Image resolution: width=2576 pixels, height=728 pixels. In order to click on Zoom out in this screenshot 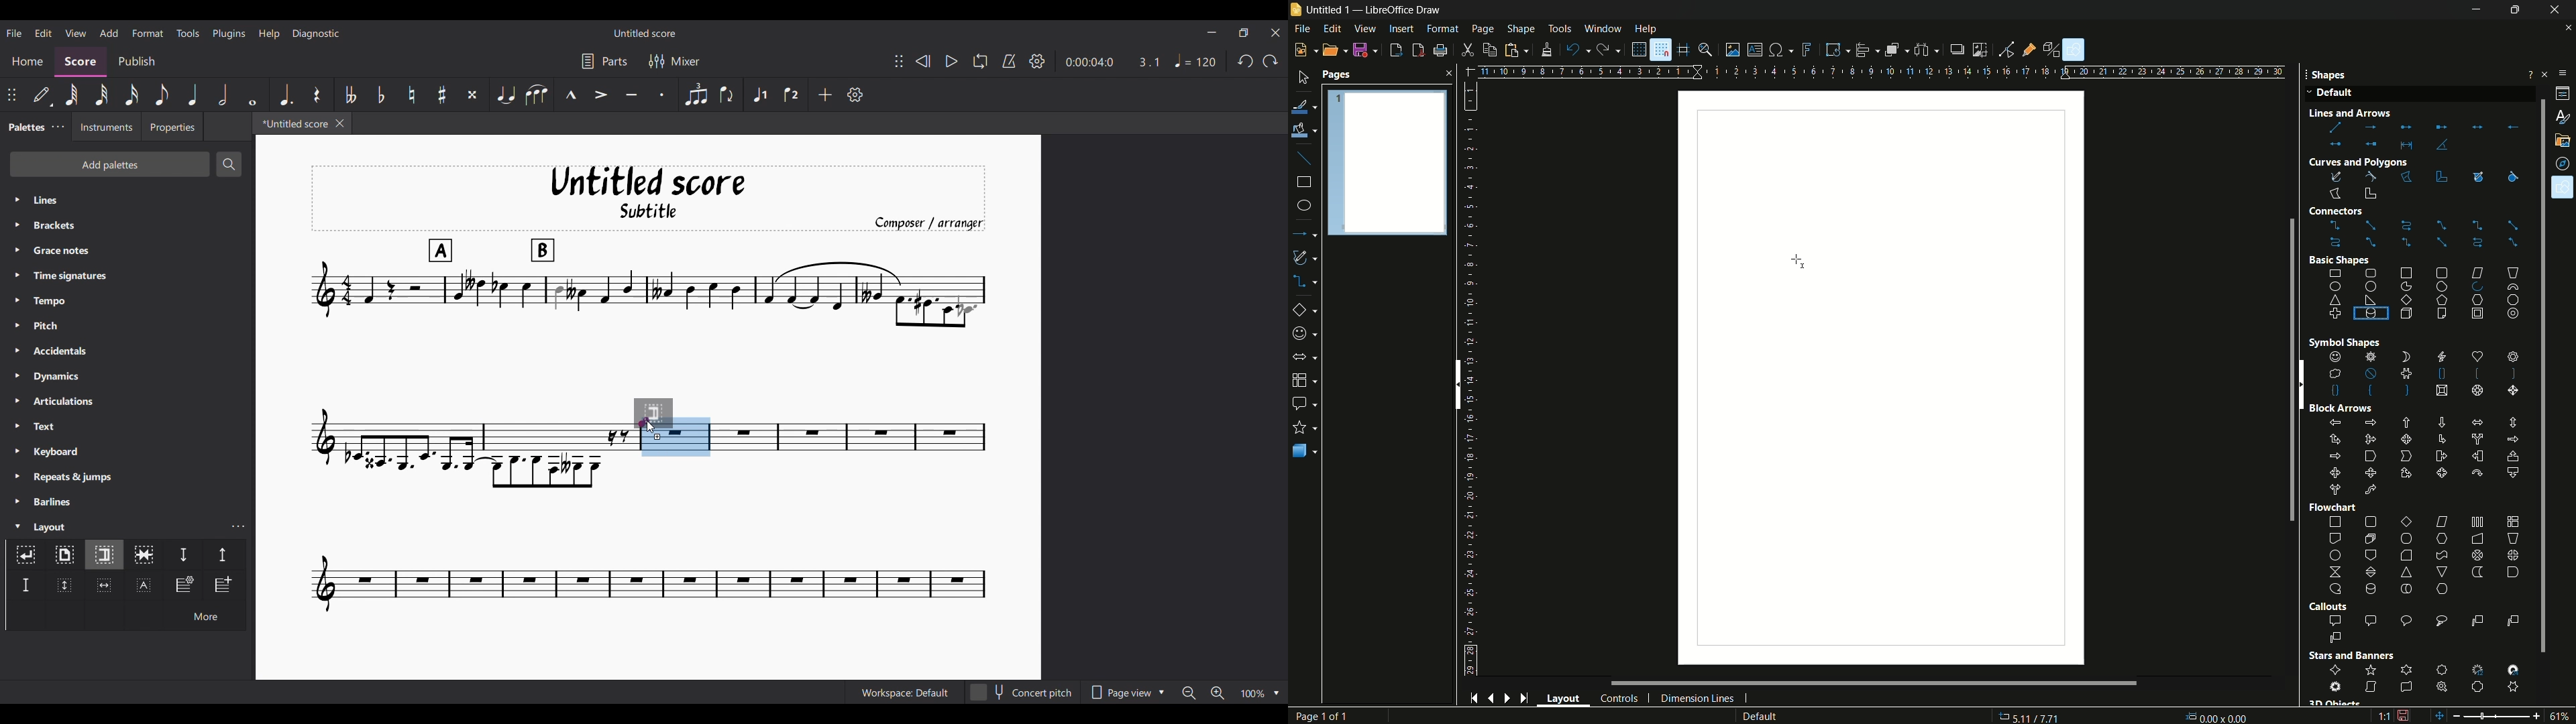, I will do `click(1189, 692)`.